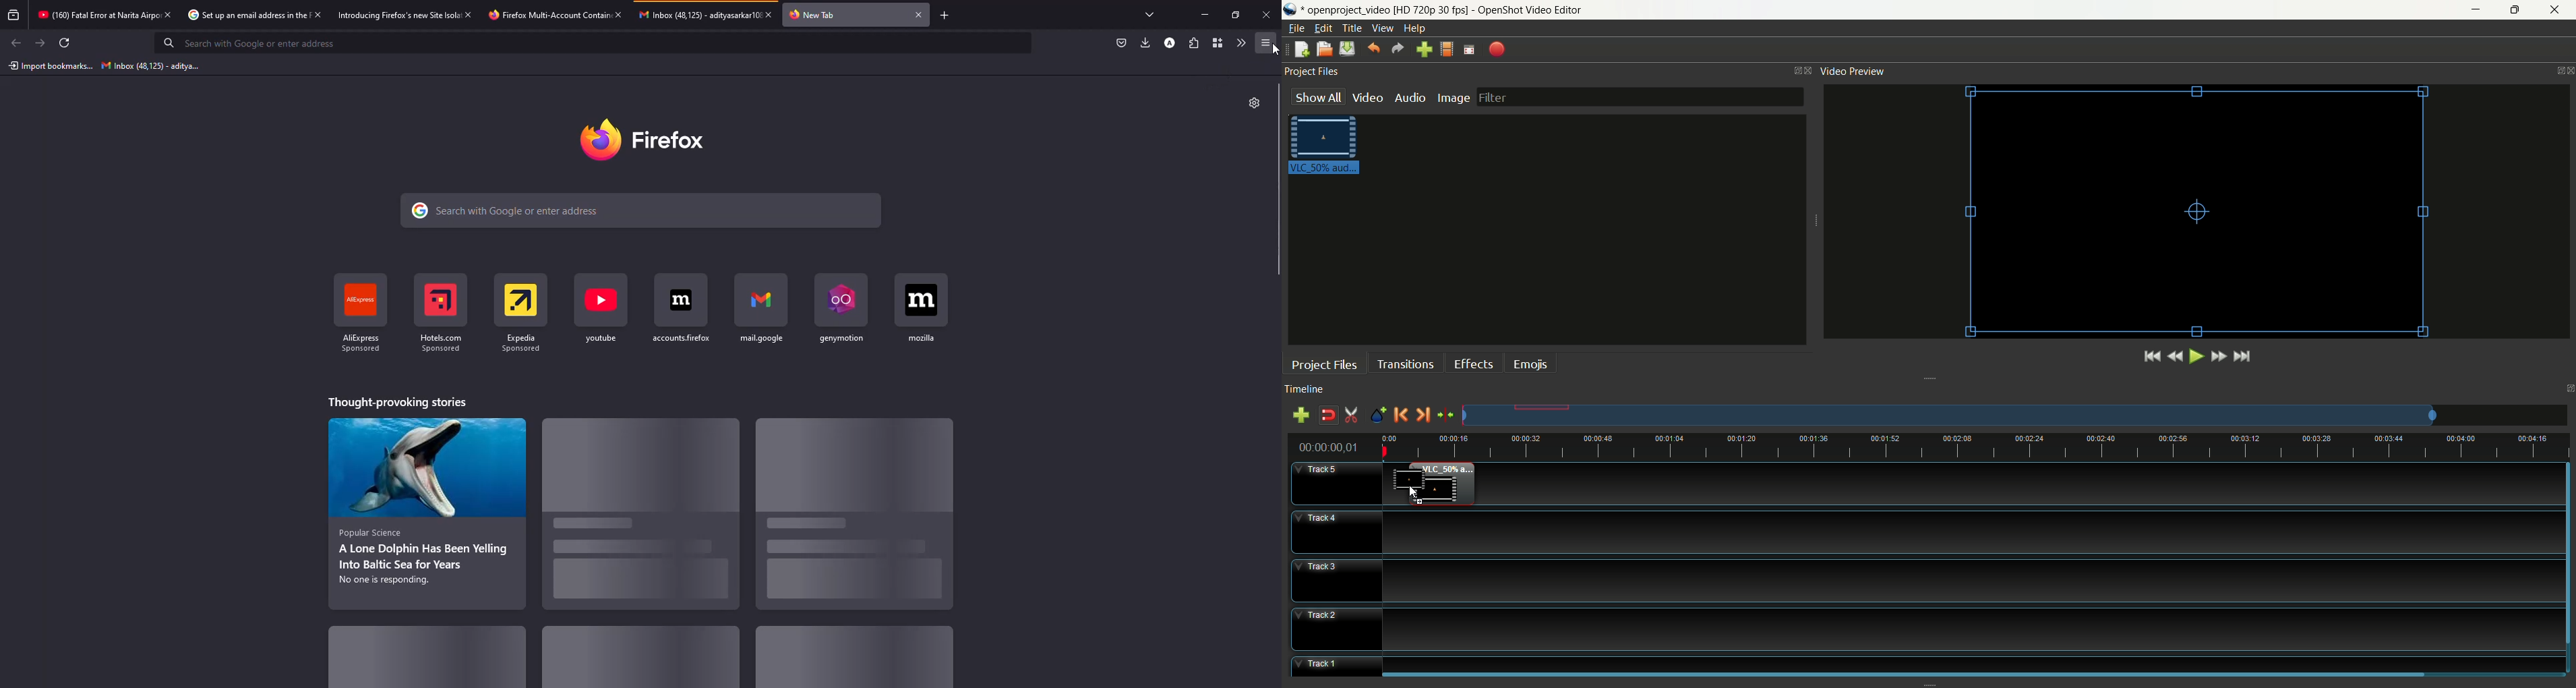  I want to click on maximize, so click(1232, 15).